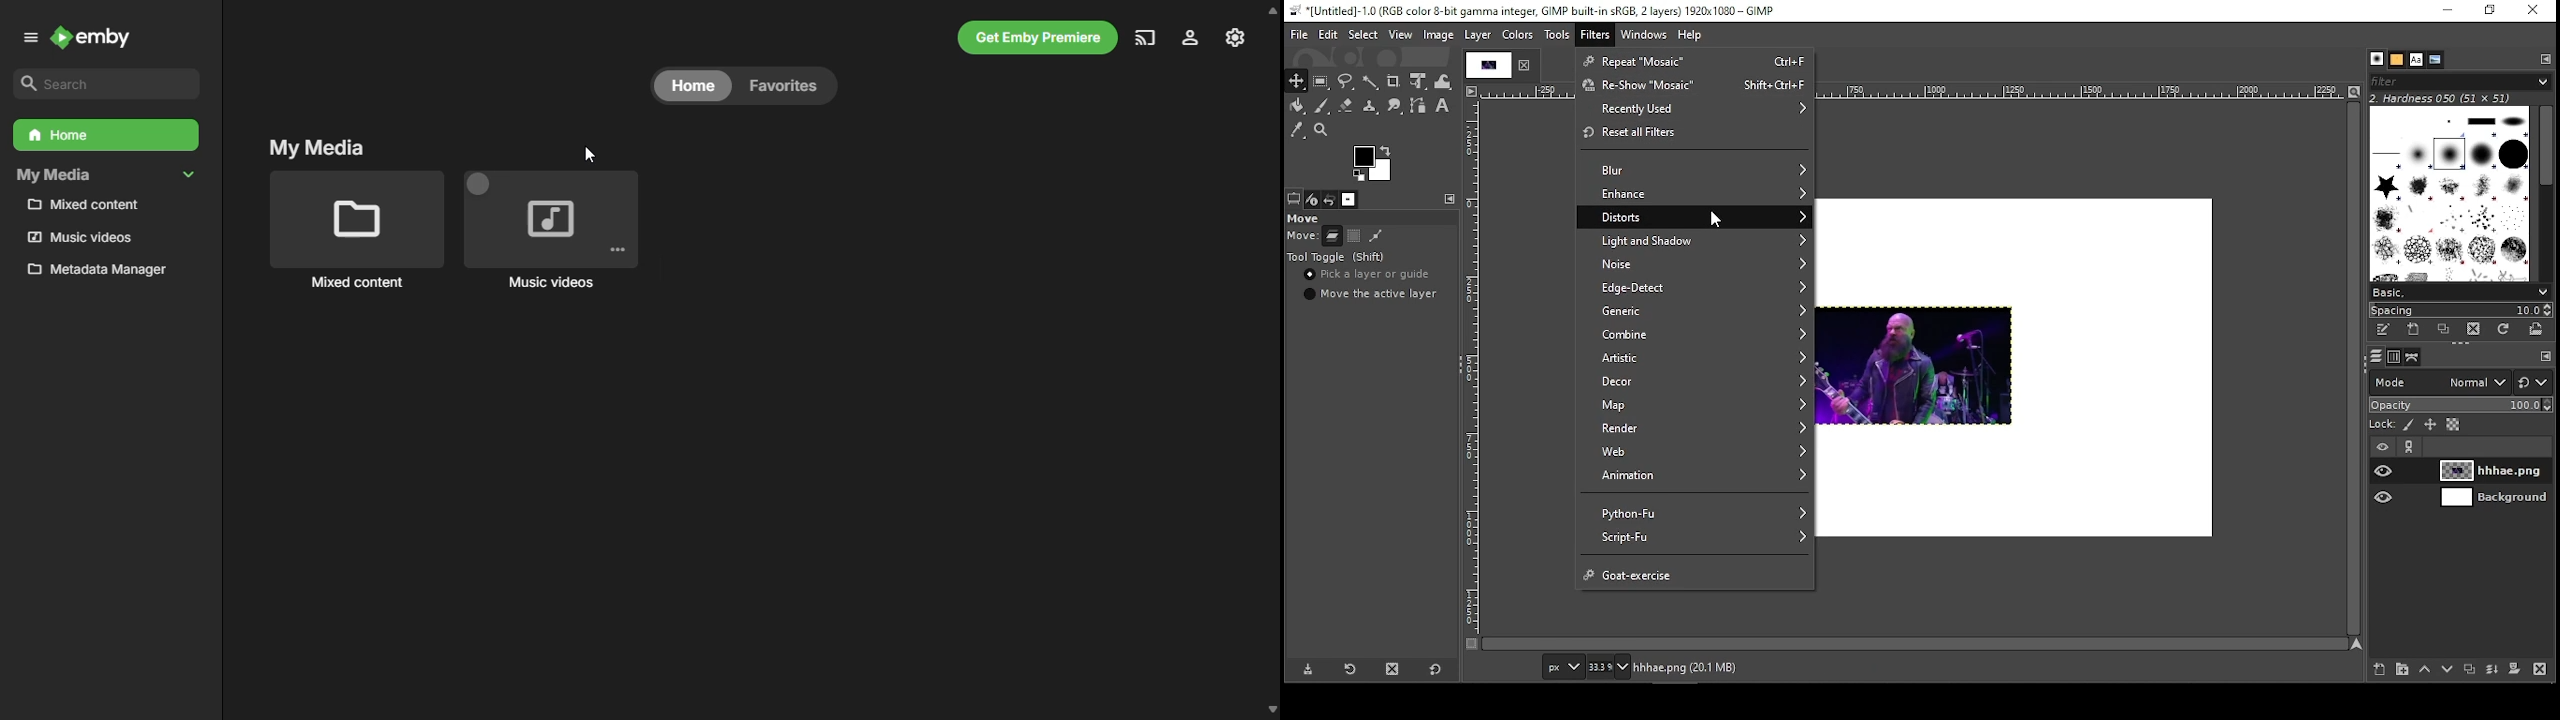  Describe the element at coordinates (1310, 199) in the screenshot. I see `device status` at that location.